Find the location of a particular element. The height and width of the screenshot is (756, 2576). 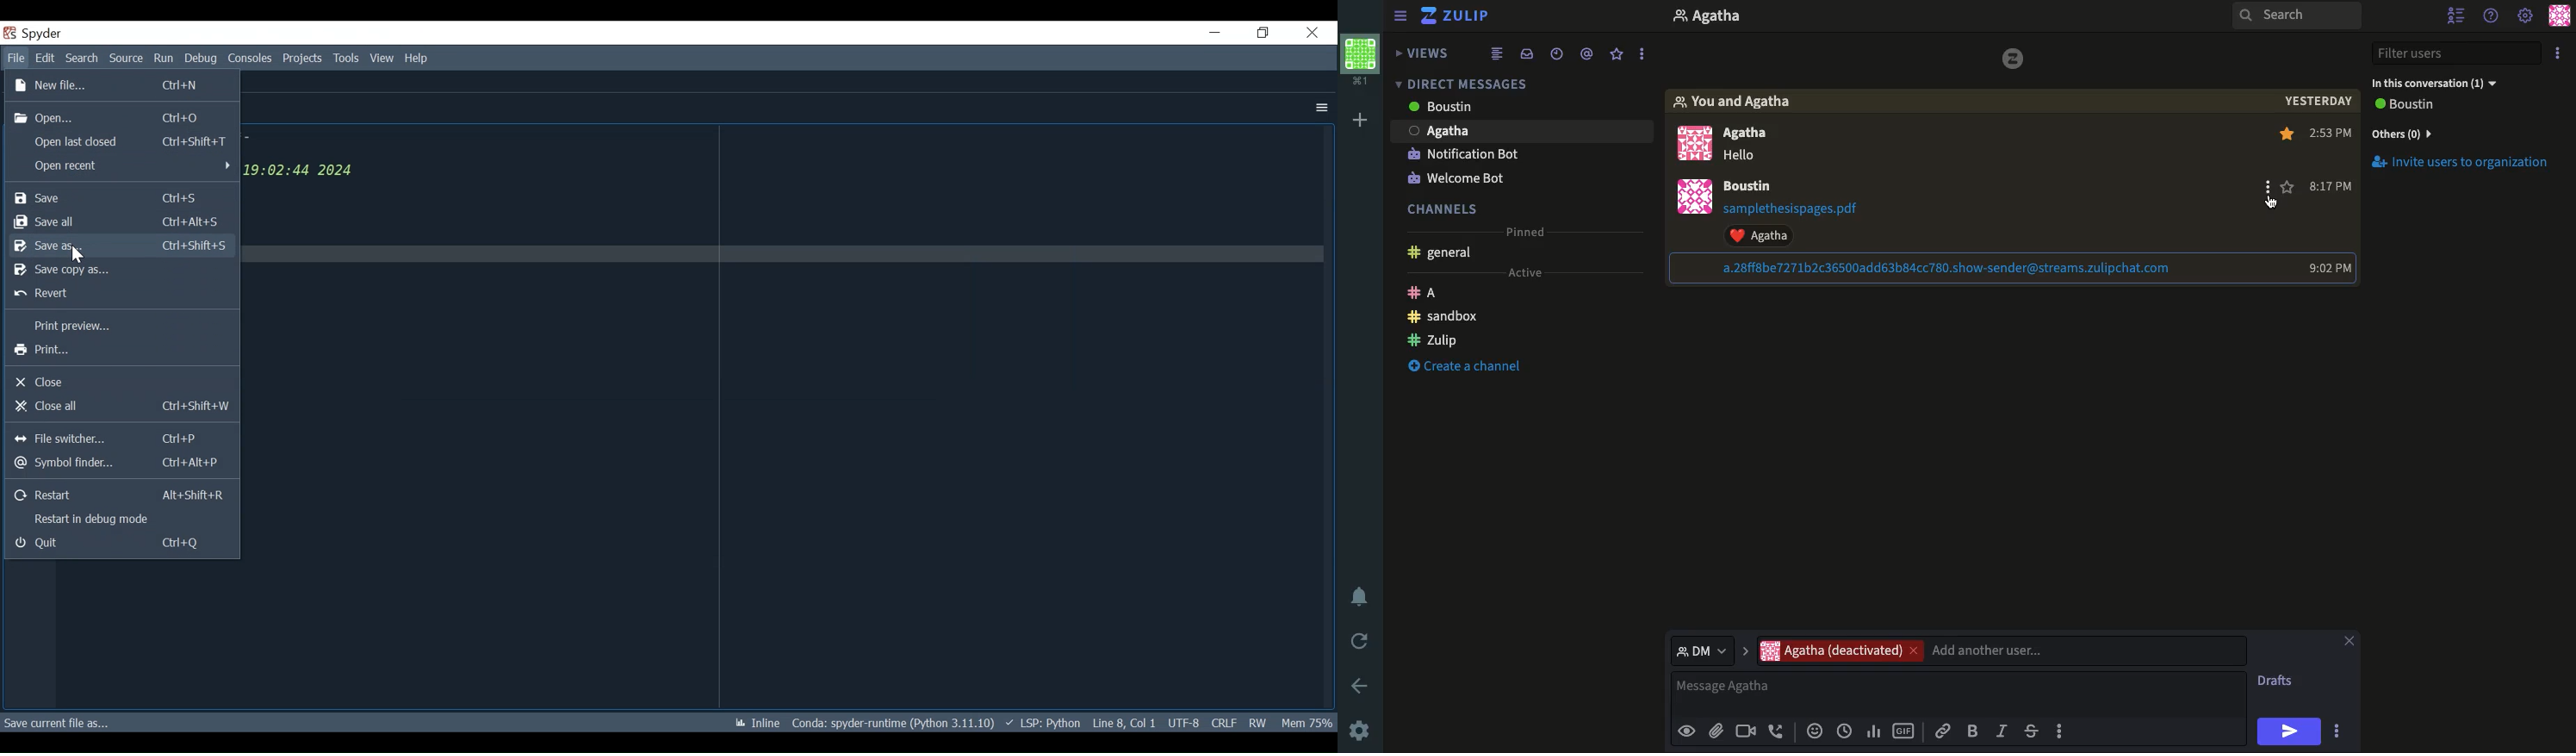

Projects is located at coordinates (303, 59).